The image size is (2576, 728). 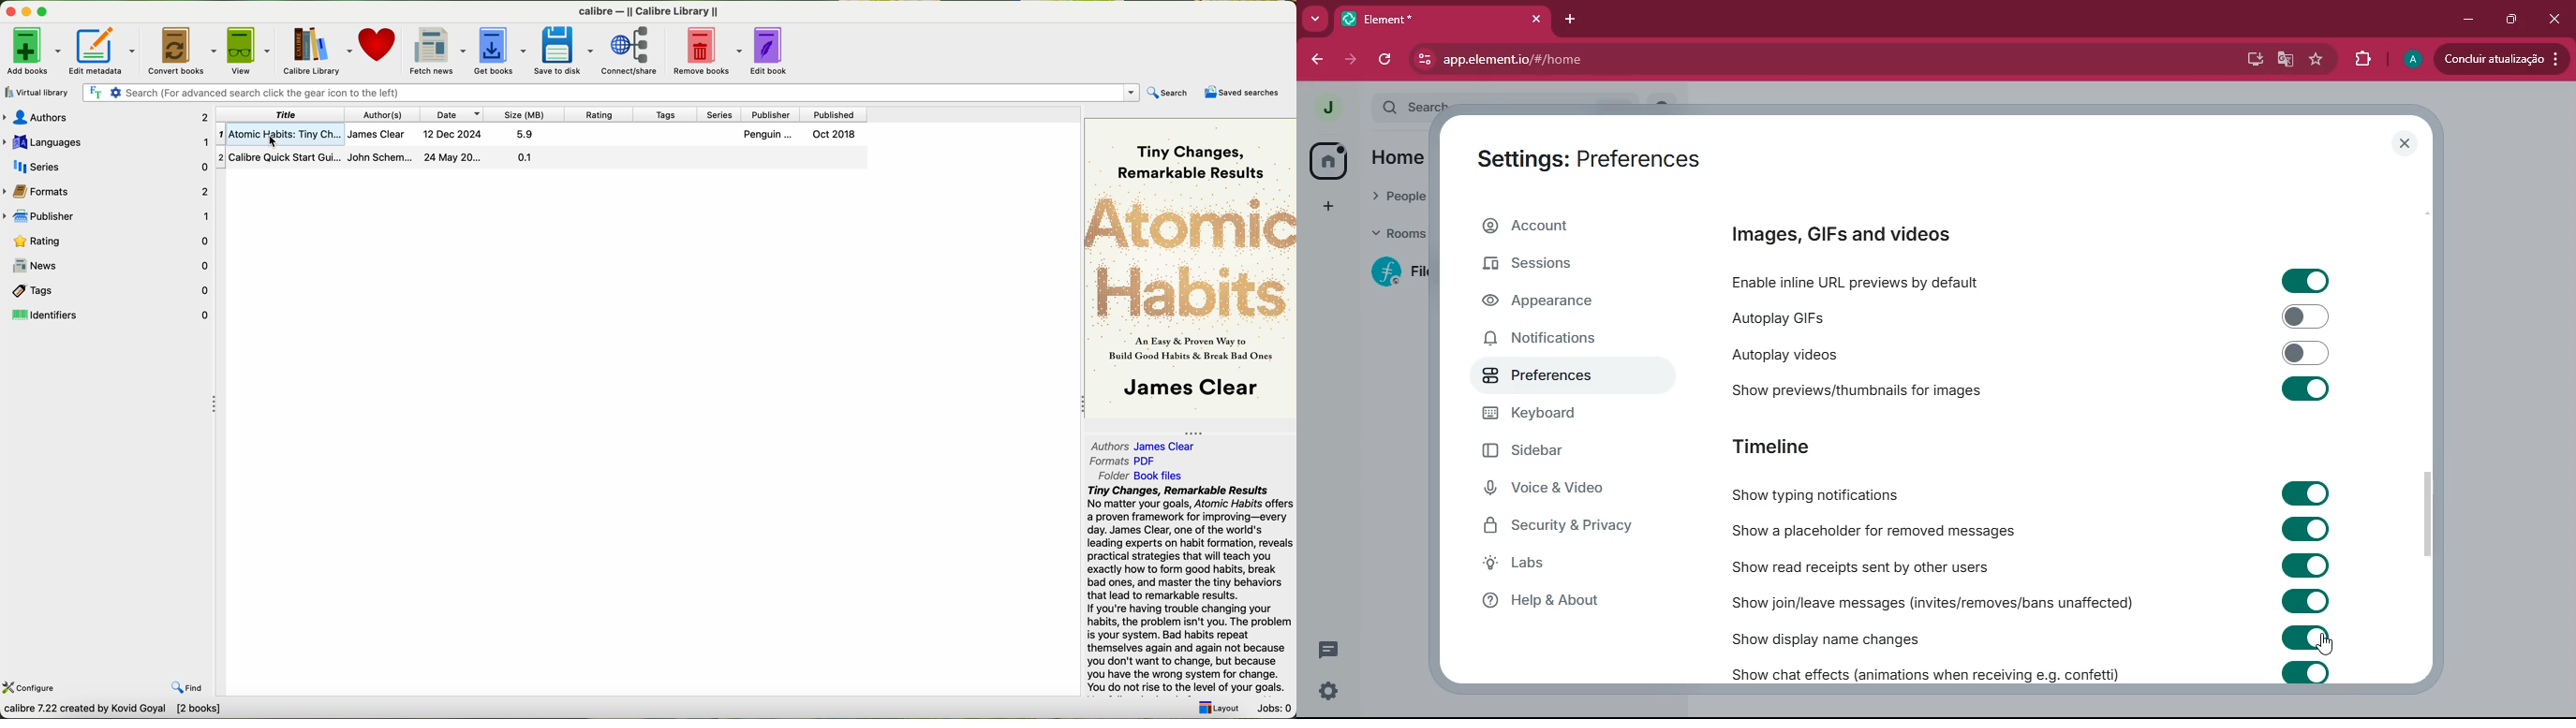 I want to click on minimize, so click(x=2465, y=21).